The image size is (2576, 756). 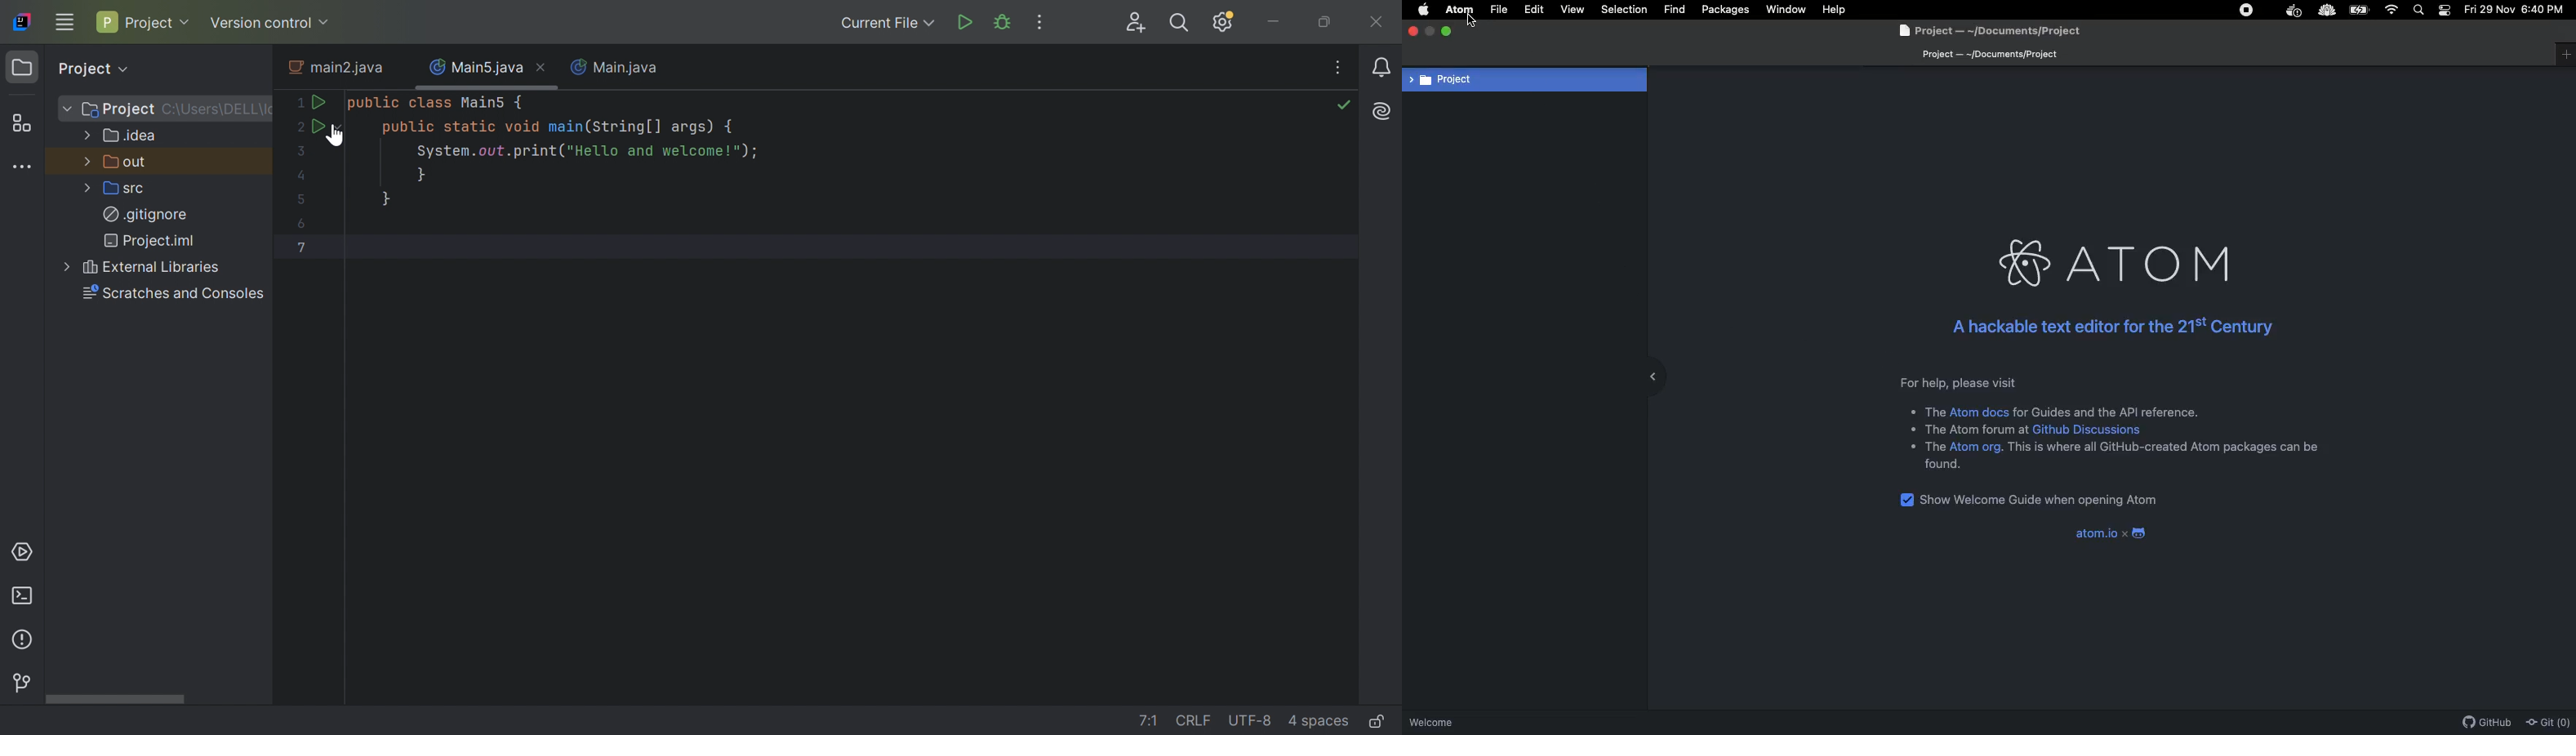 I want to click on Project, so click(x=1986, y=32).